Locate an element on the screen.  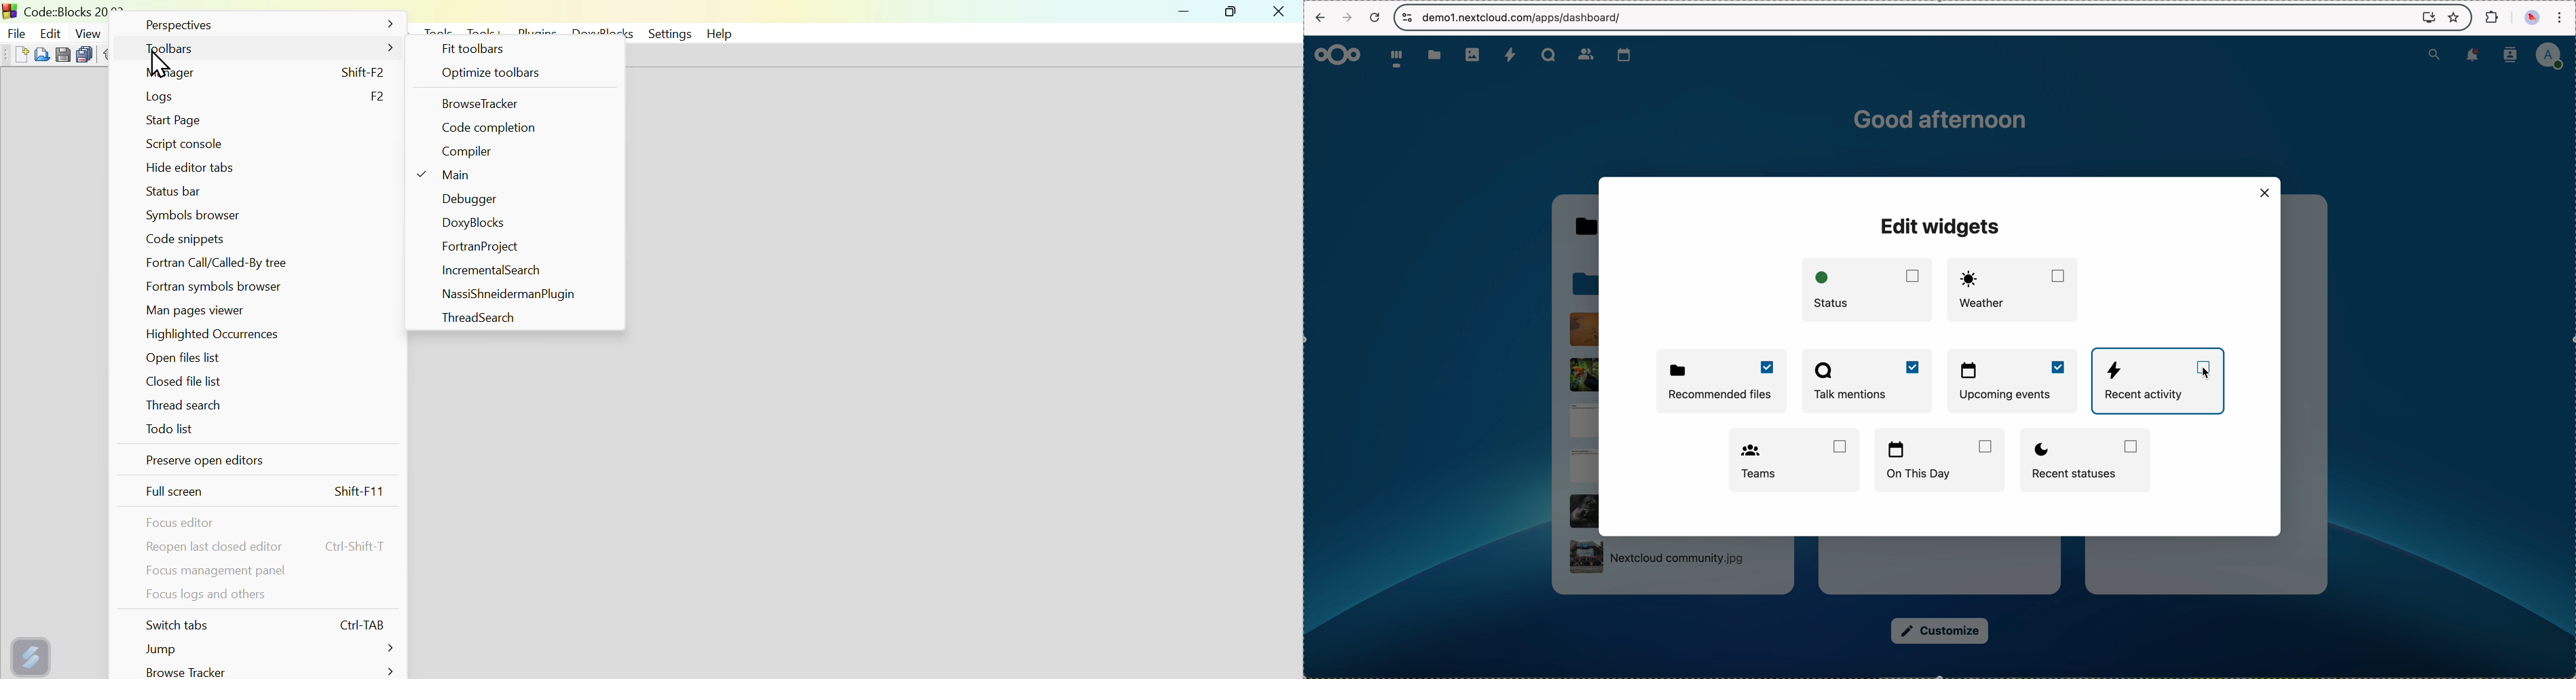
Talk is located at coordinates (1546, 54).